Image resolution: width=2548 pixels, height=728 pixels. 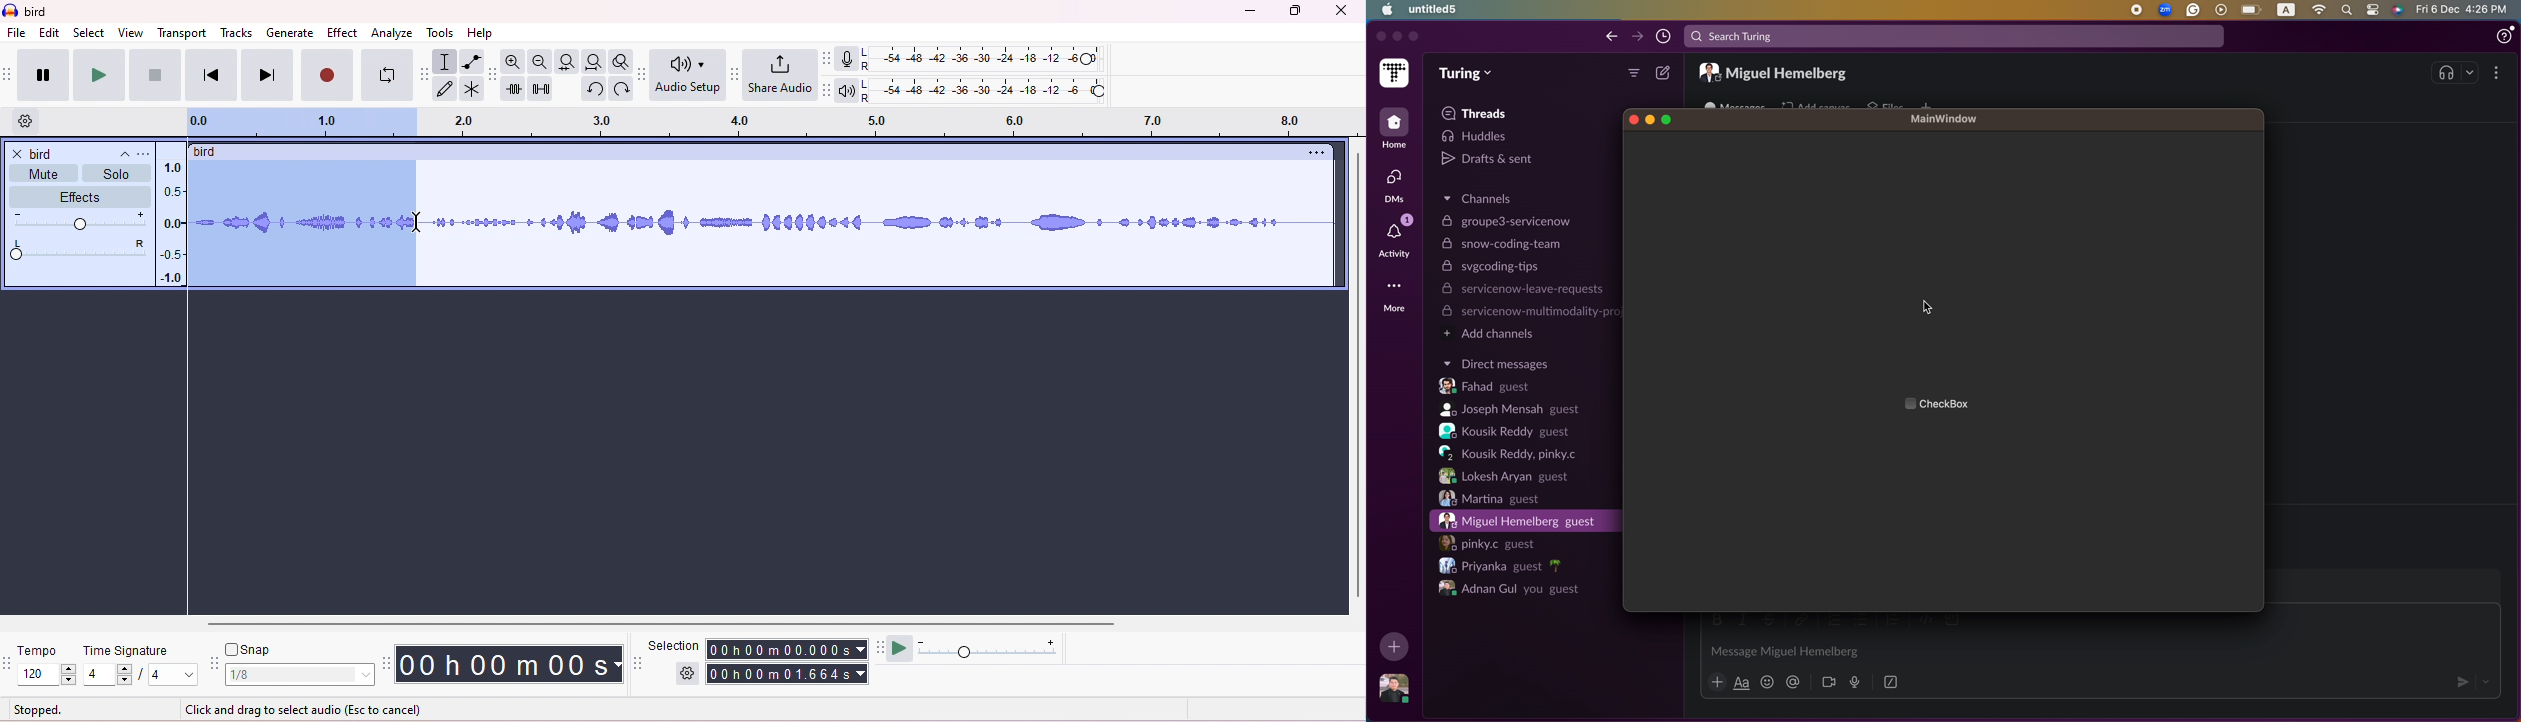 I want to click on Message Miguel Hemelberg, so click(x=1782, y=650).